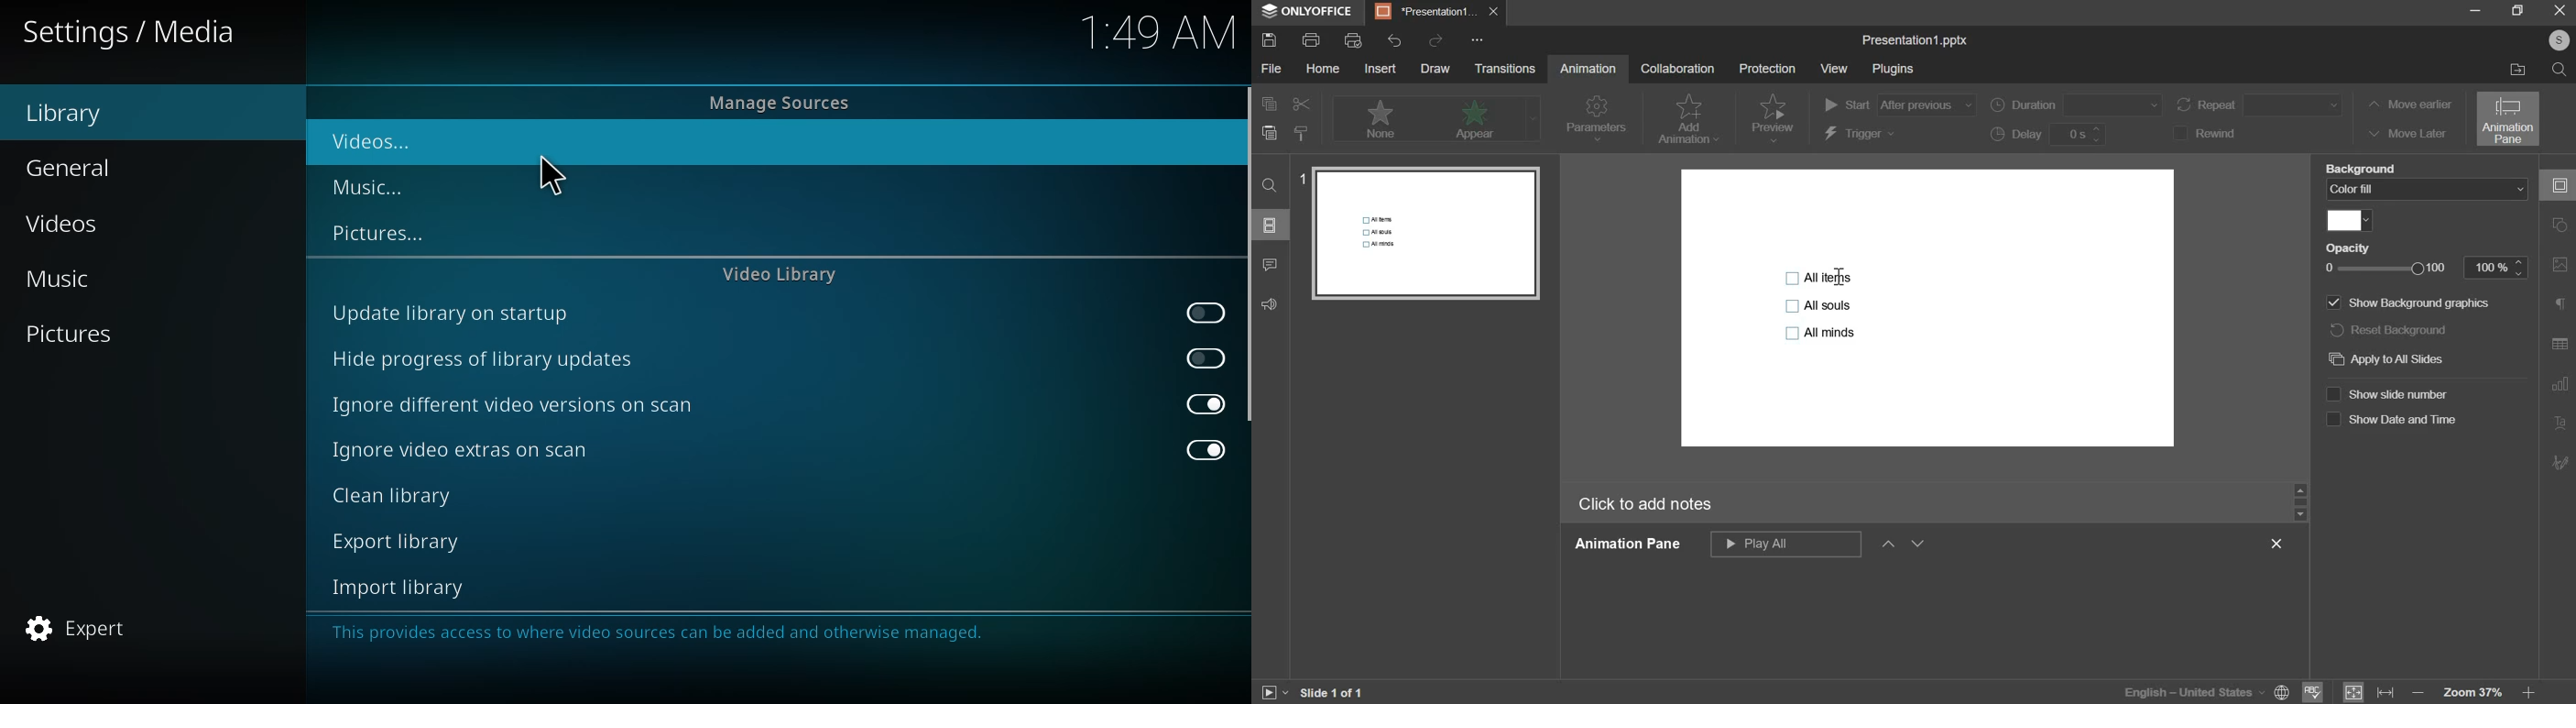  What do you see at coordinates (377, 233) in the screenshot?
I see `pictures` at bounding box center [377, 233].